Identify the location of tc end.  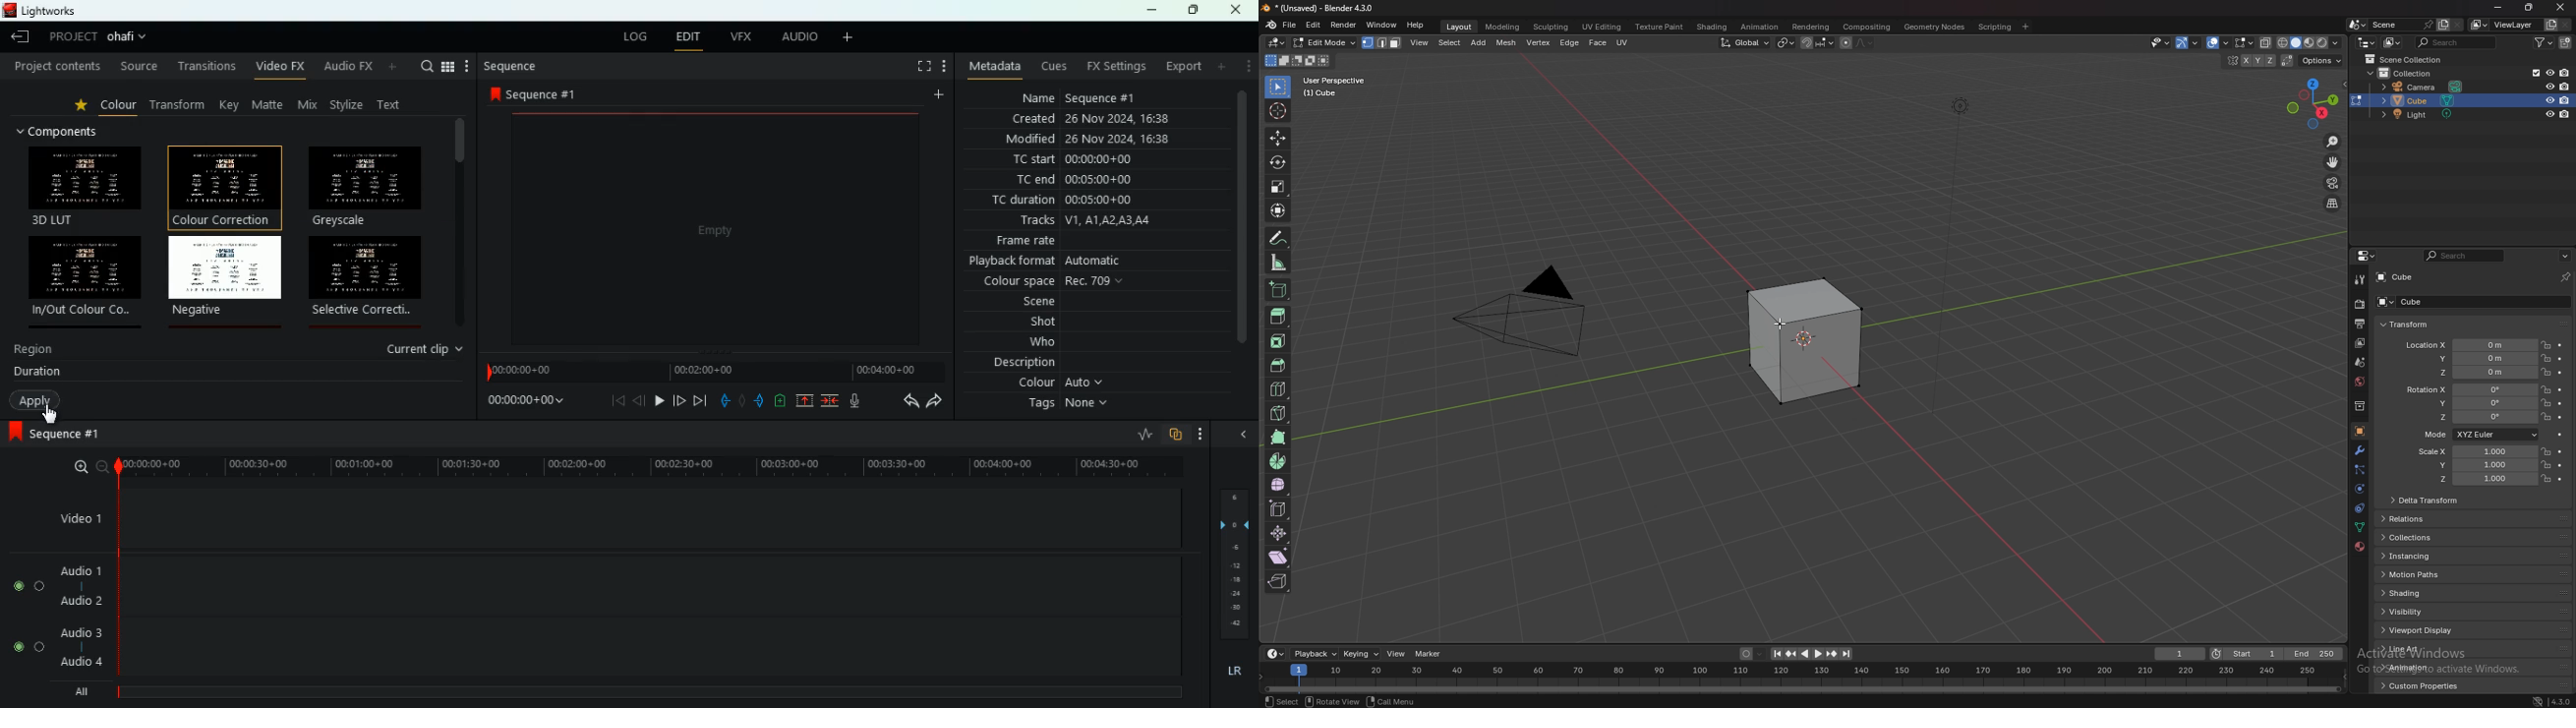
(1100, 181).